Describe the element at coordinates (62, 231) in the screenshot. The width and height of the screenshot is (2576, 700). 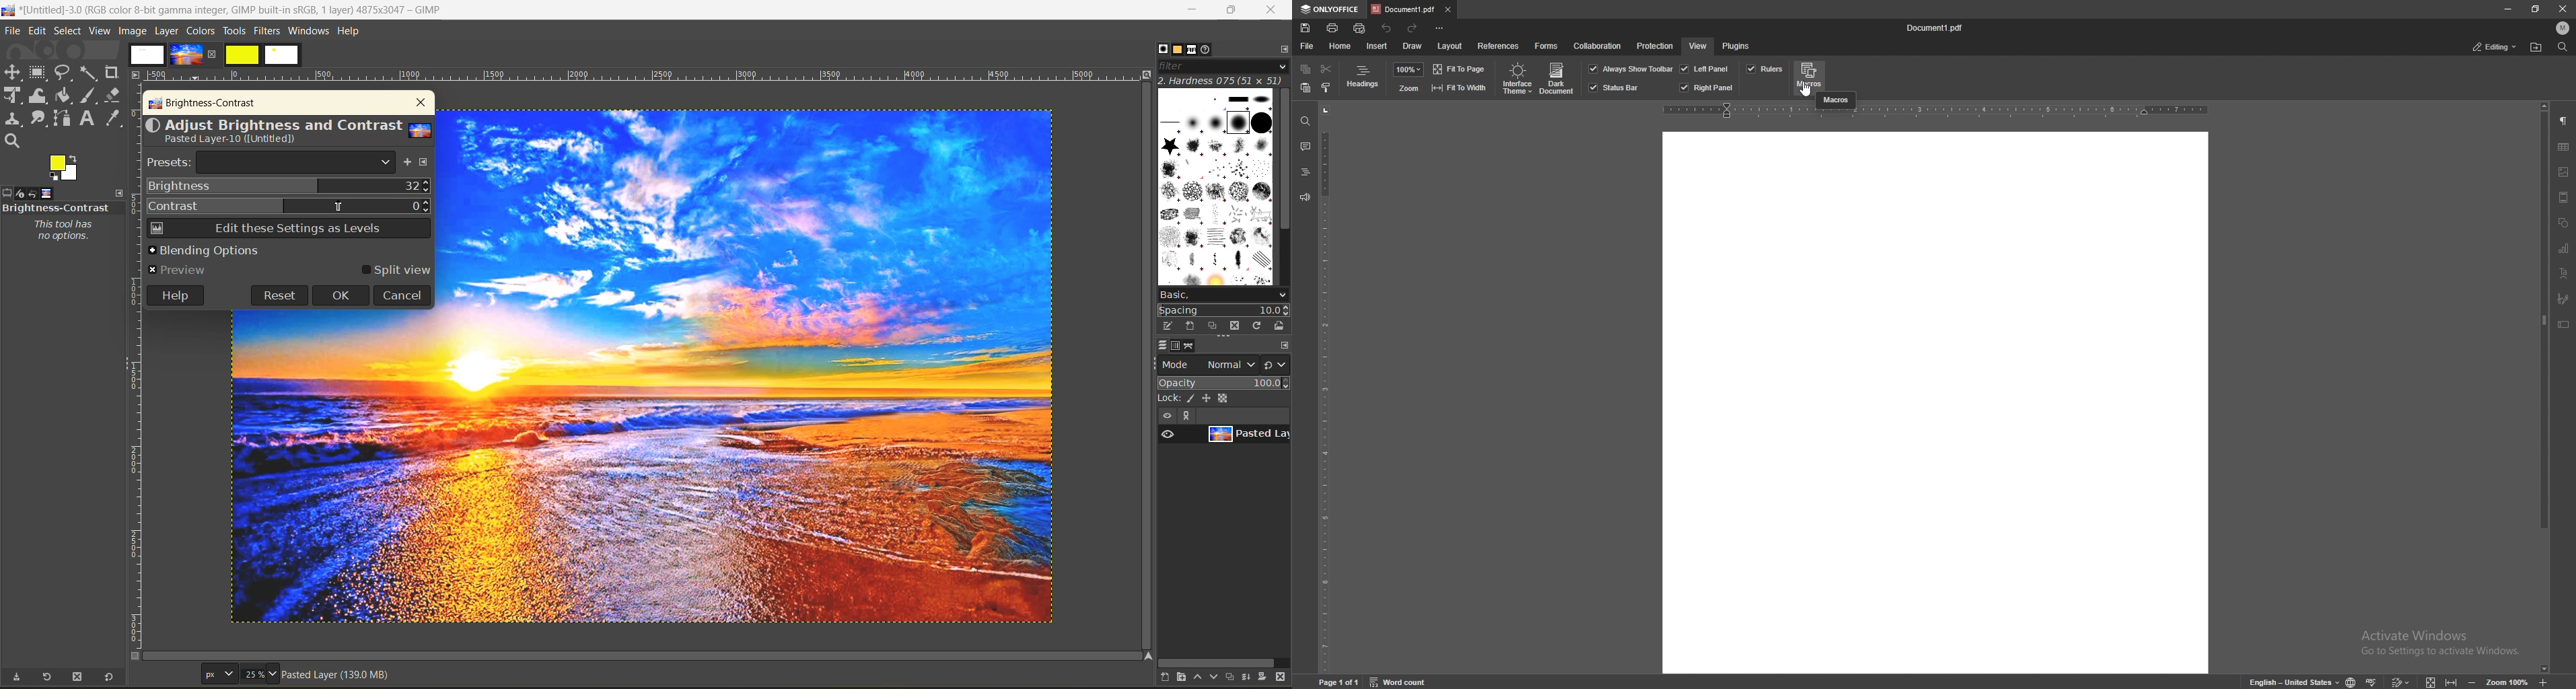
I see `This tool has no options` at that location.